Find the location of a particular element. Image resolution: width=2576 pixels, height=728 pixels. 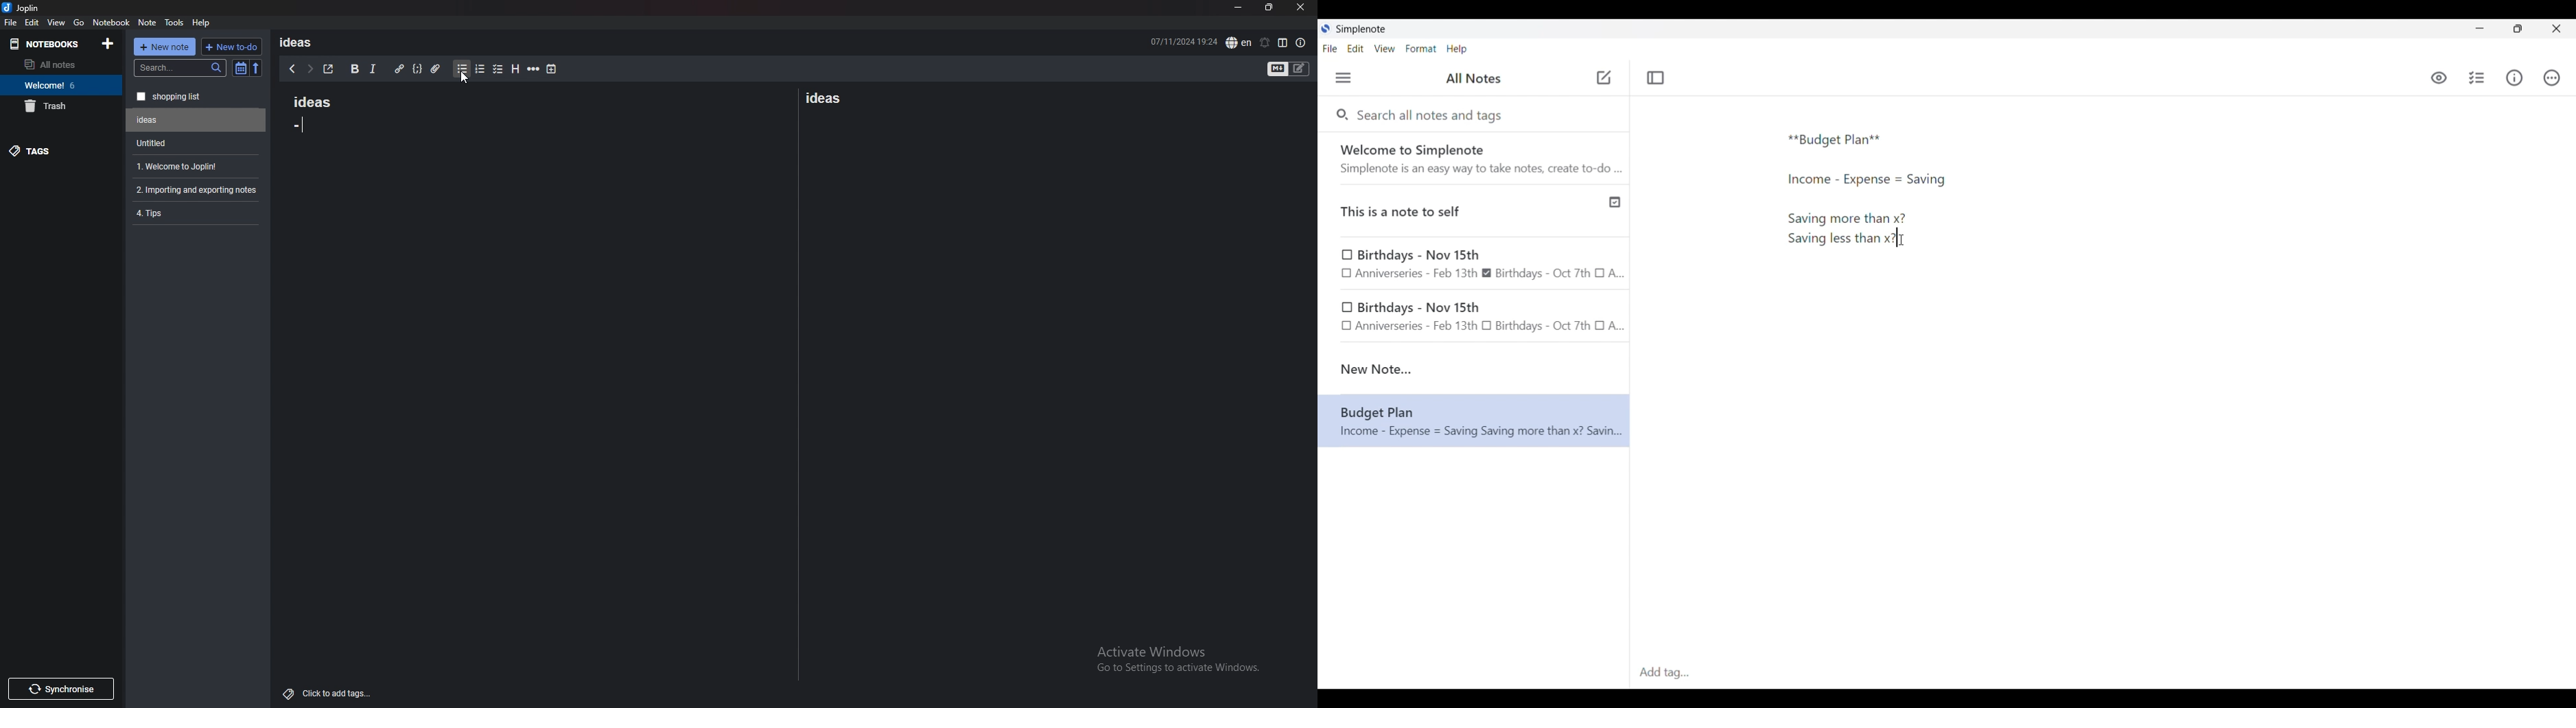

set alarm is located at coordinates (1264, 43).